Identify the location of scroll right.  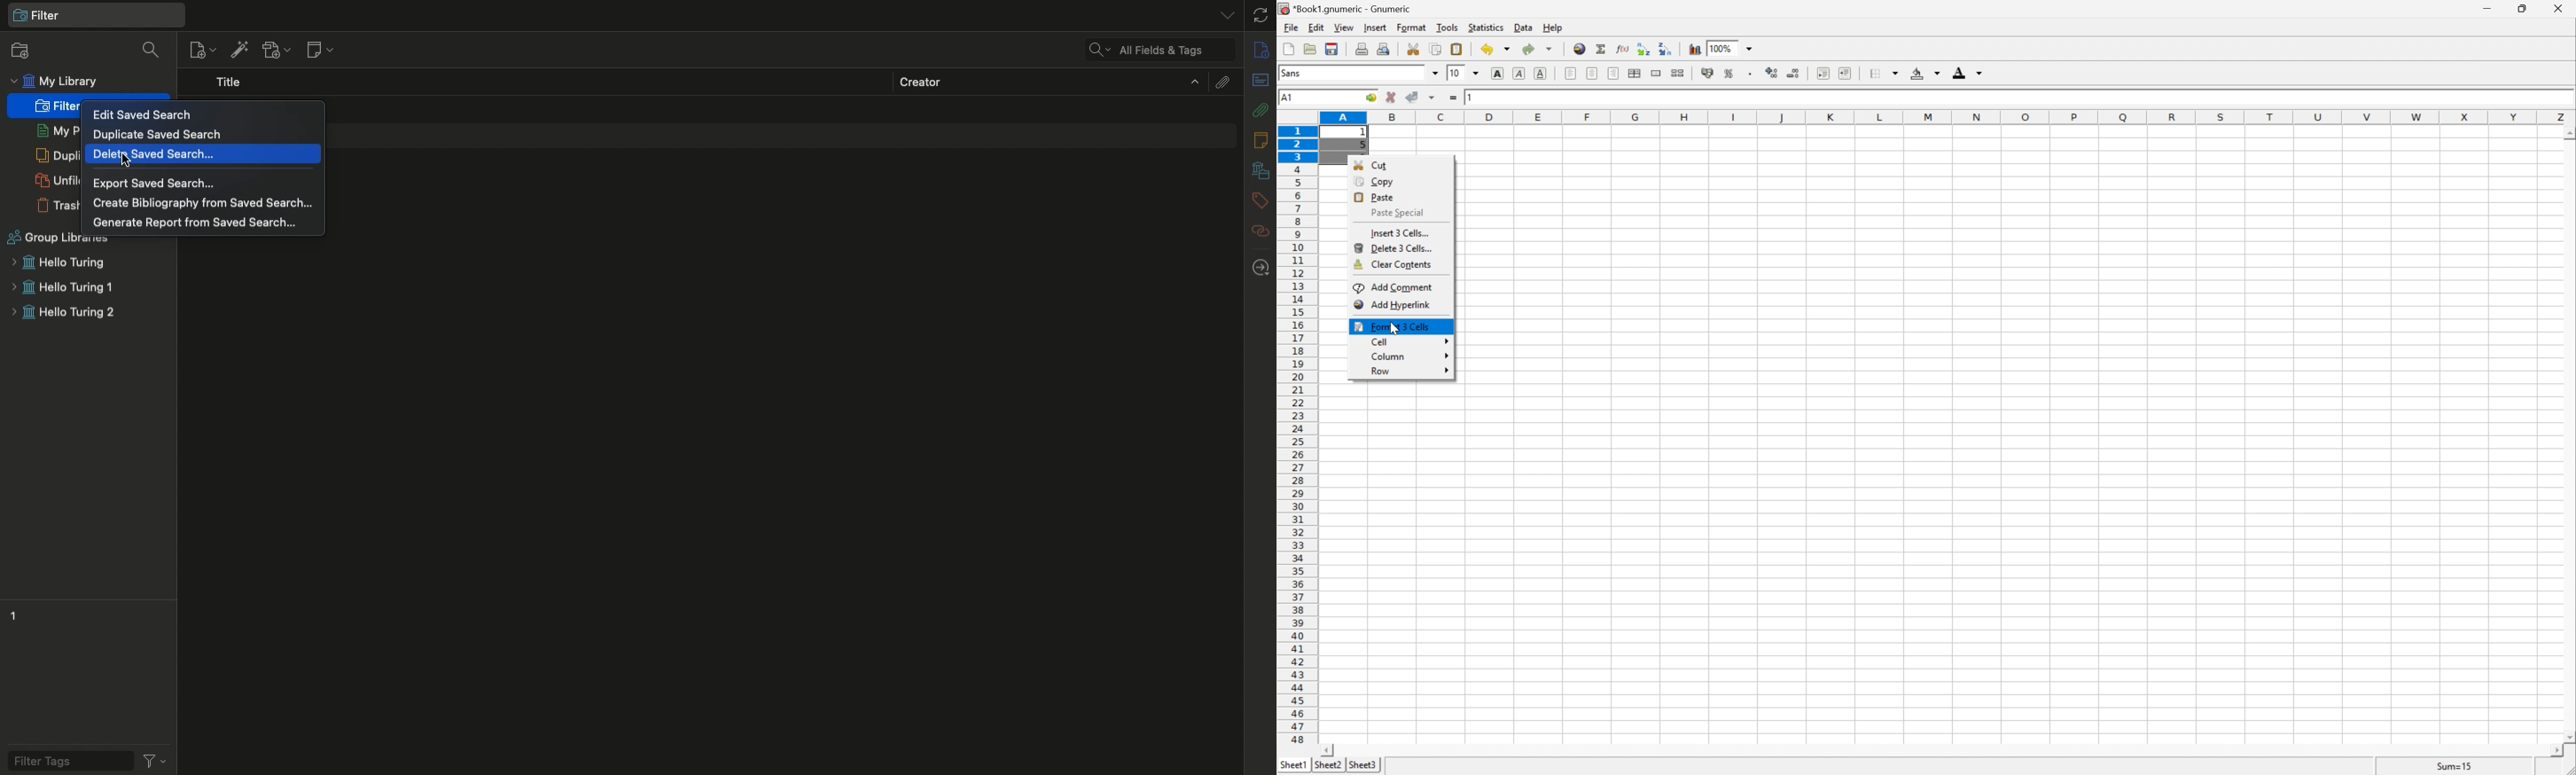
(2556, 751).